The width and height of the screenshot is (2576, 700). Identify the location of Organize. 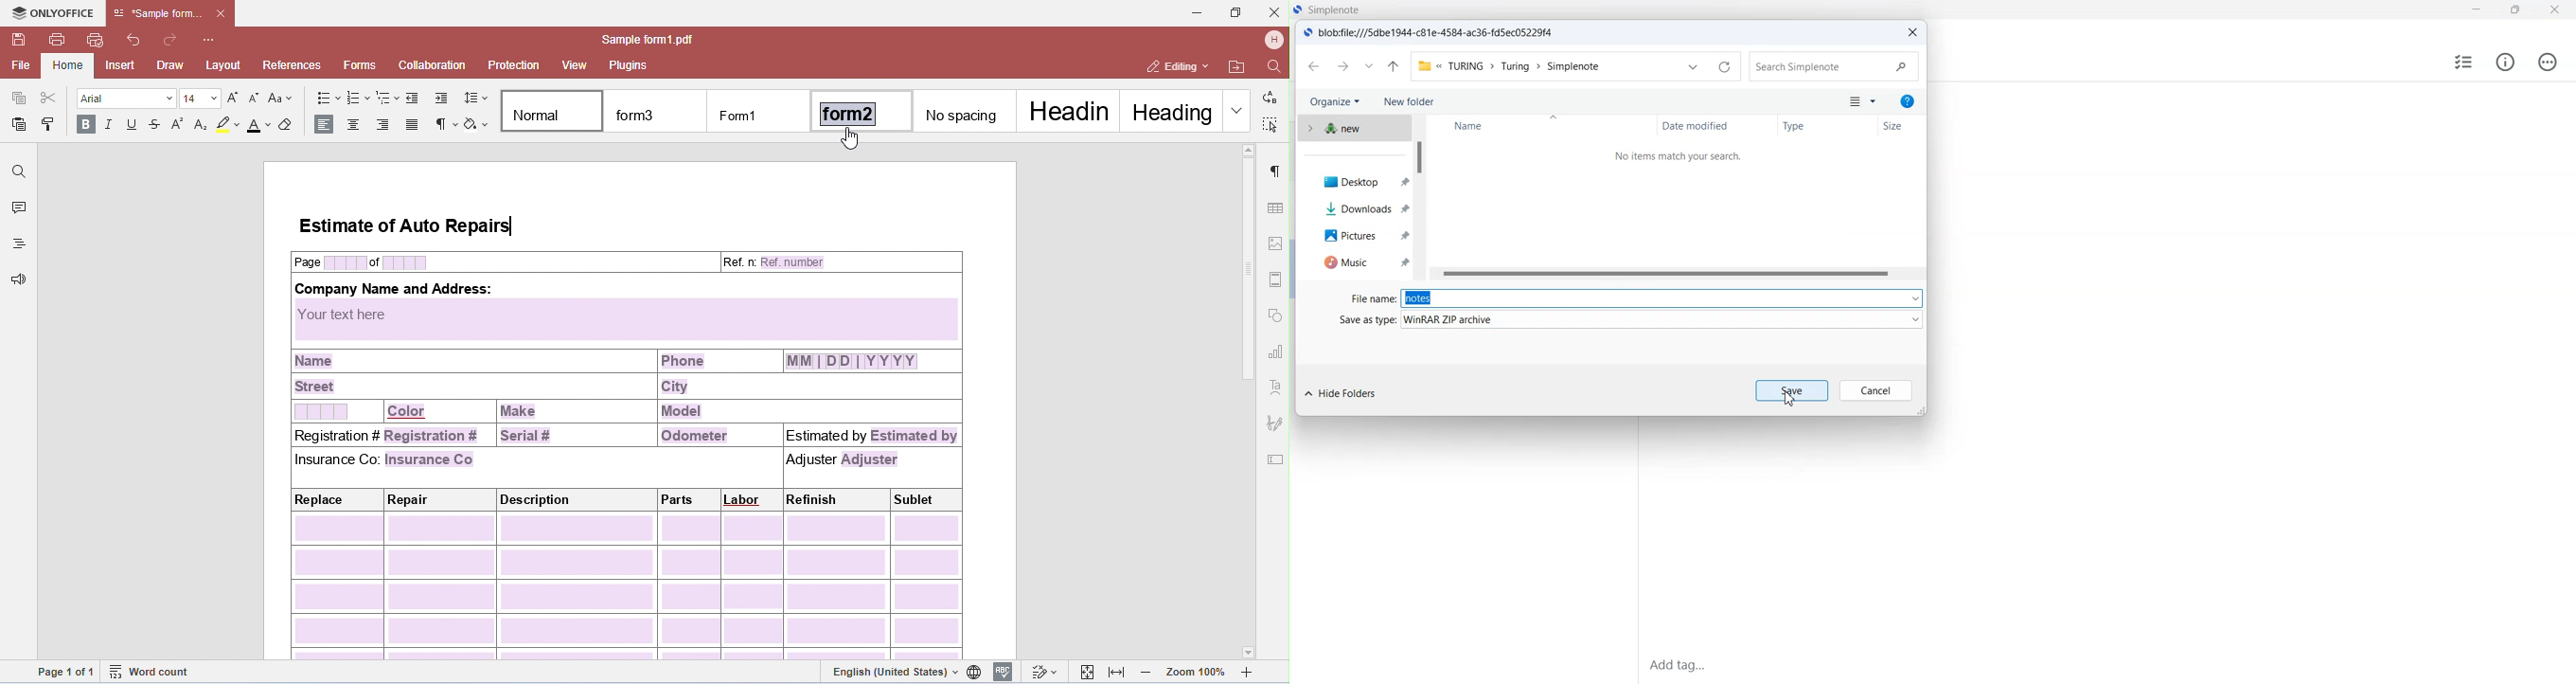
(1332, 103).